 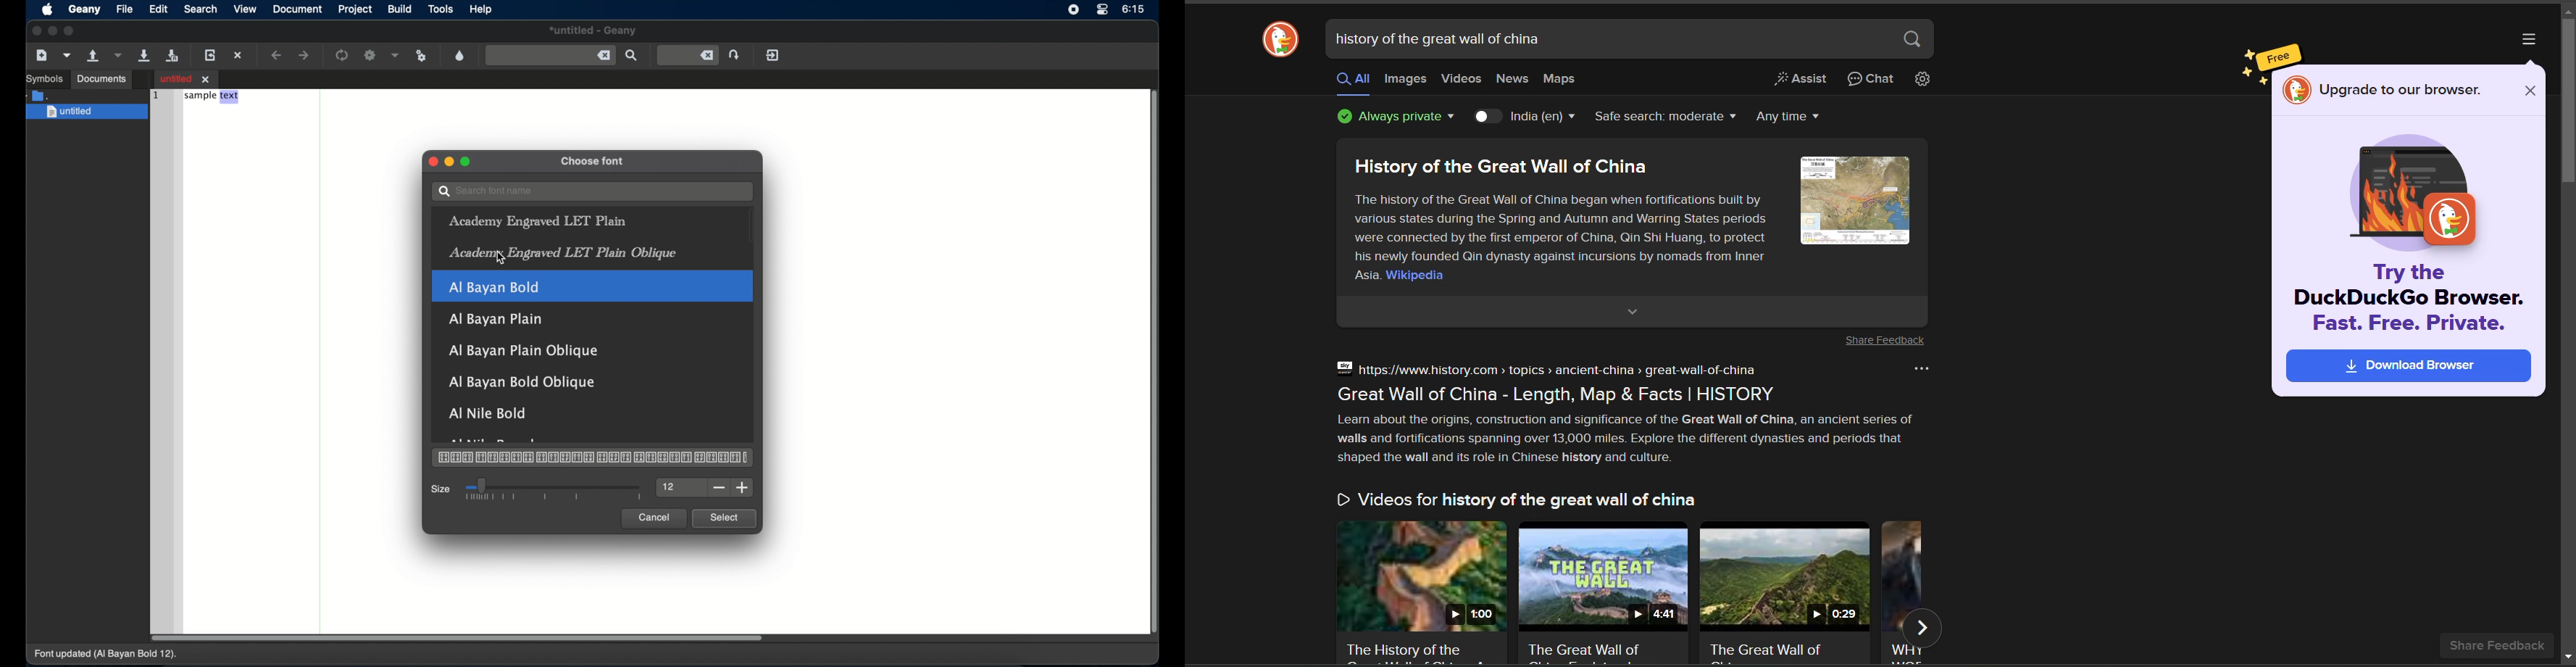 What do you see at coordinates (277, 56) in the screenshot?
I see `navigate backward a location` at bounding box center [277, 56].